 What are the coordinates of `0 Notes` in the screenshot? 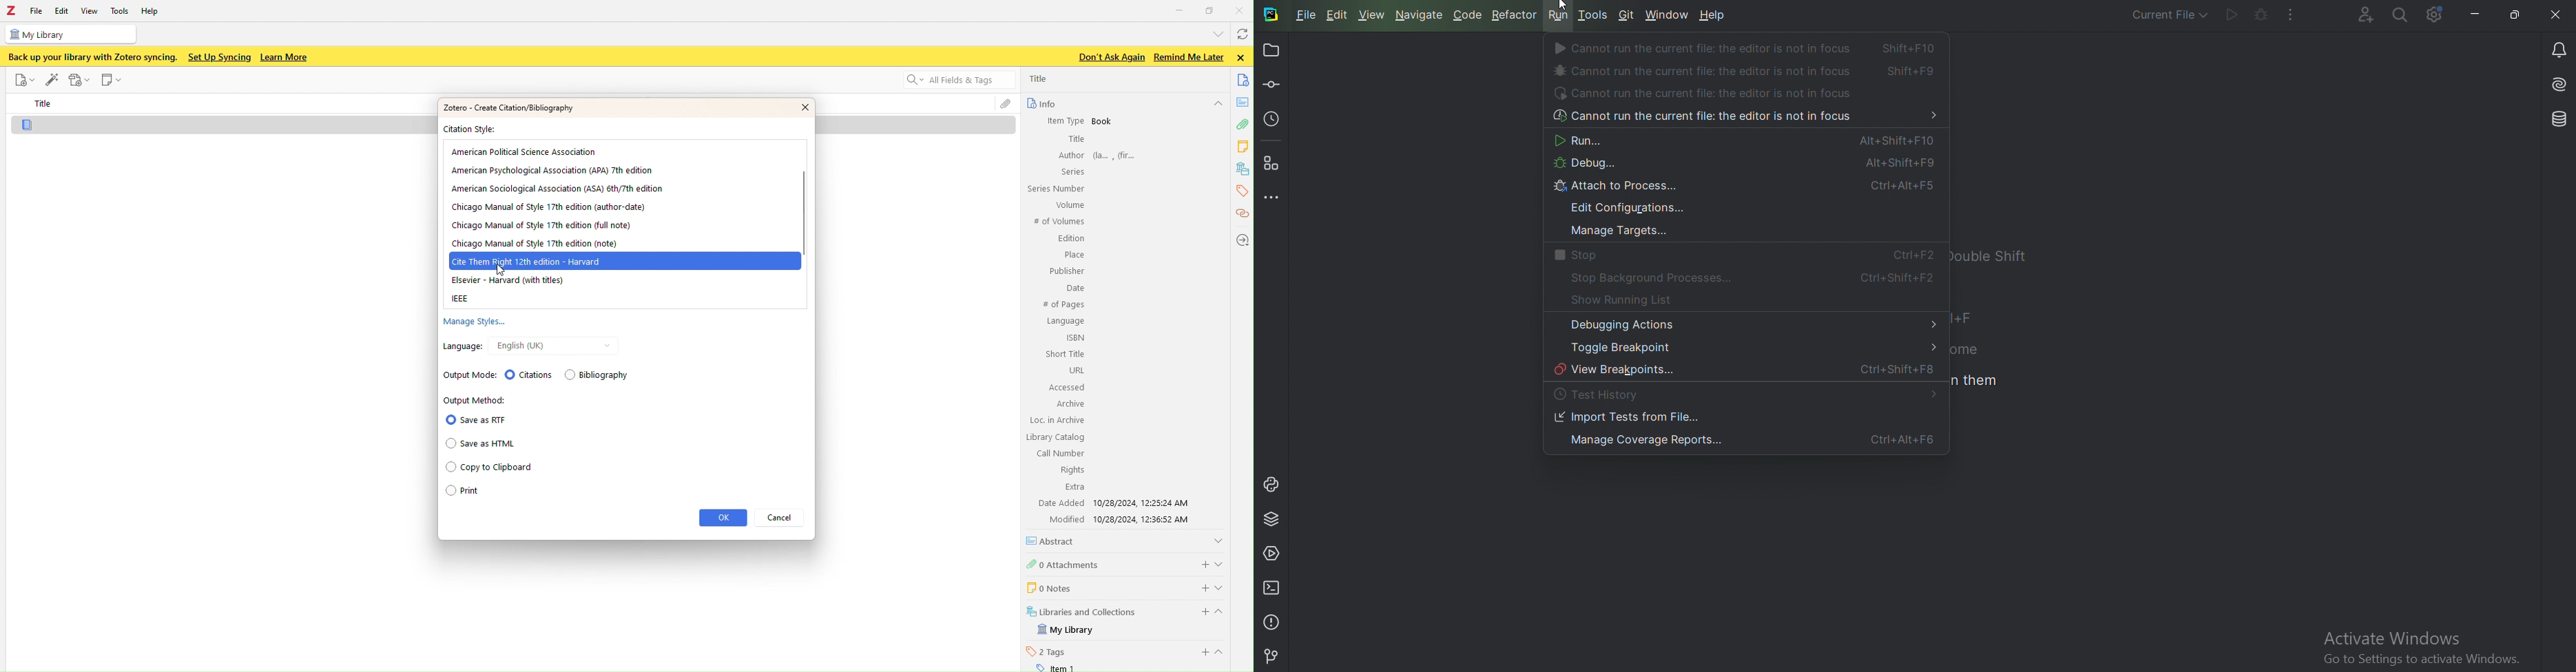 It's located at (1048, 587).